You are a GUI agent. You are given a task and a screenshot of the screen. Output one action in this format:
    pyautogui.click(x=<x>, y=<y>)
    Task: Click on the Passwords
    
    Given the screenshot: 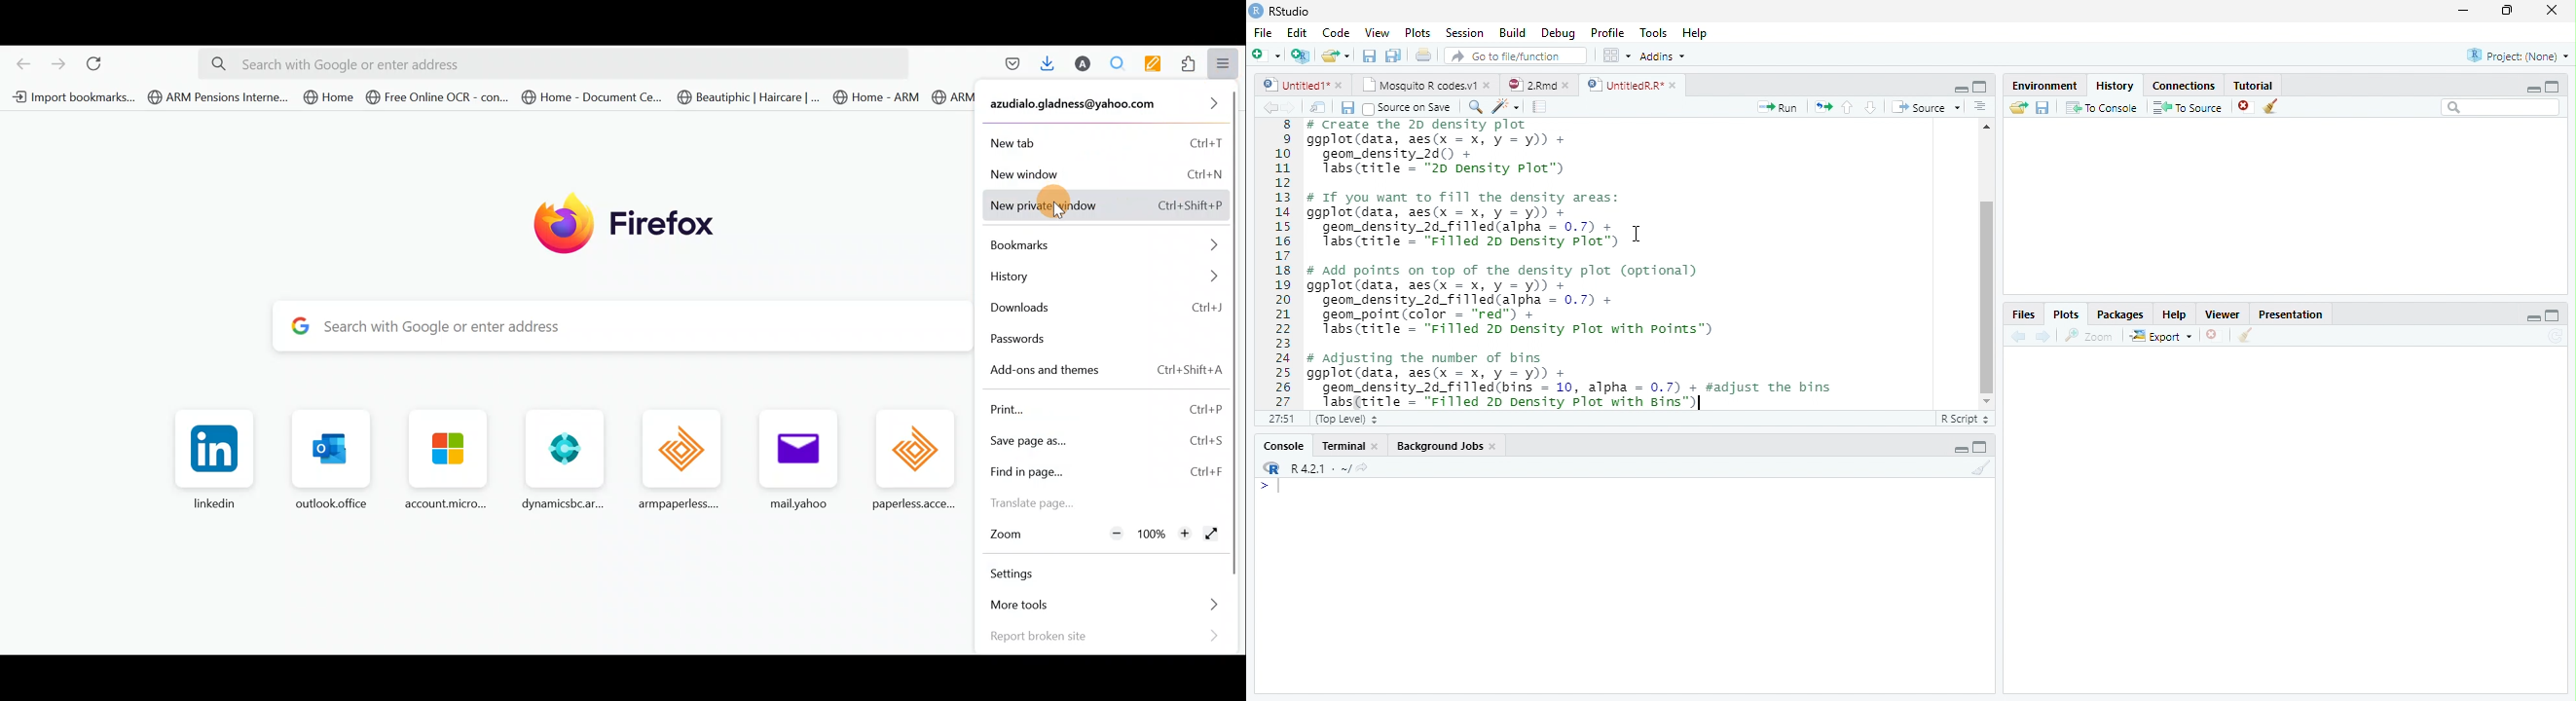 What is the action you would take?
    pyautogui.click(x=1061, y=341)
    